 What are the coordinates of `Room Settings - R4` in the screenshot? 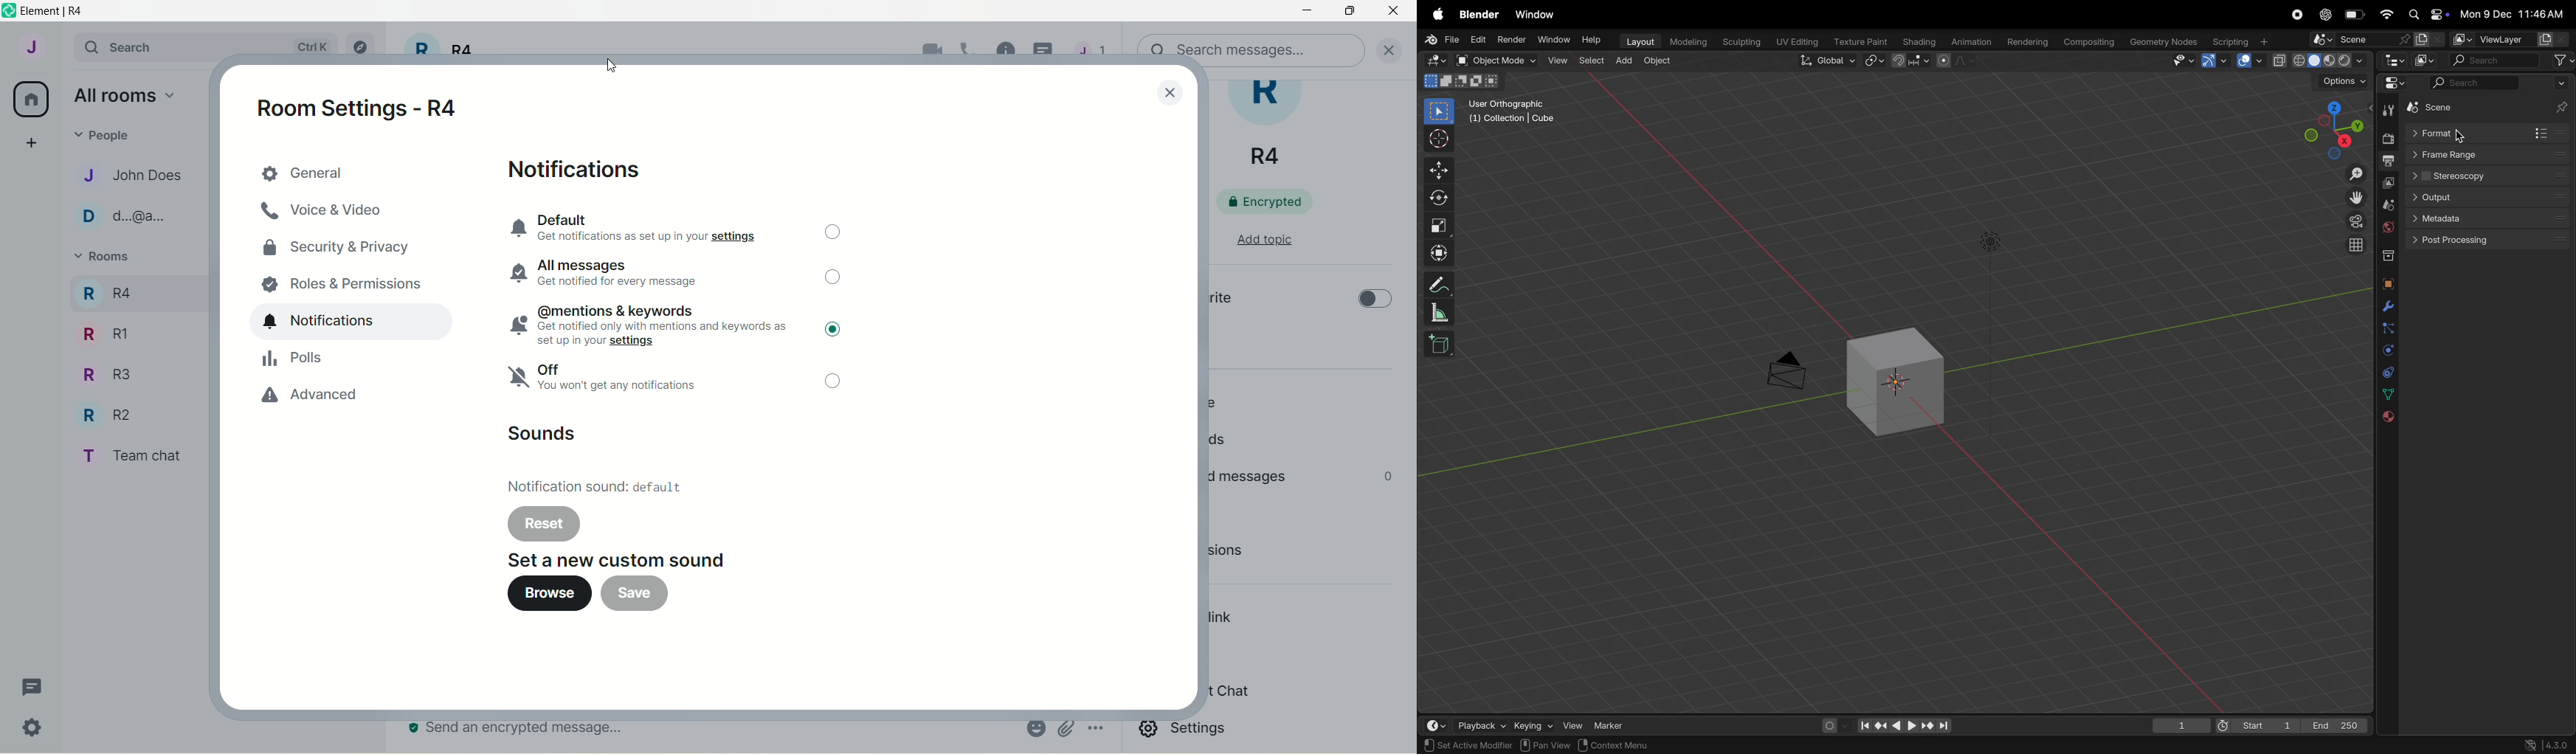 It's located at (367, 107).